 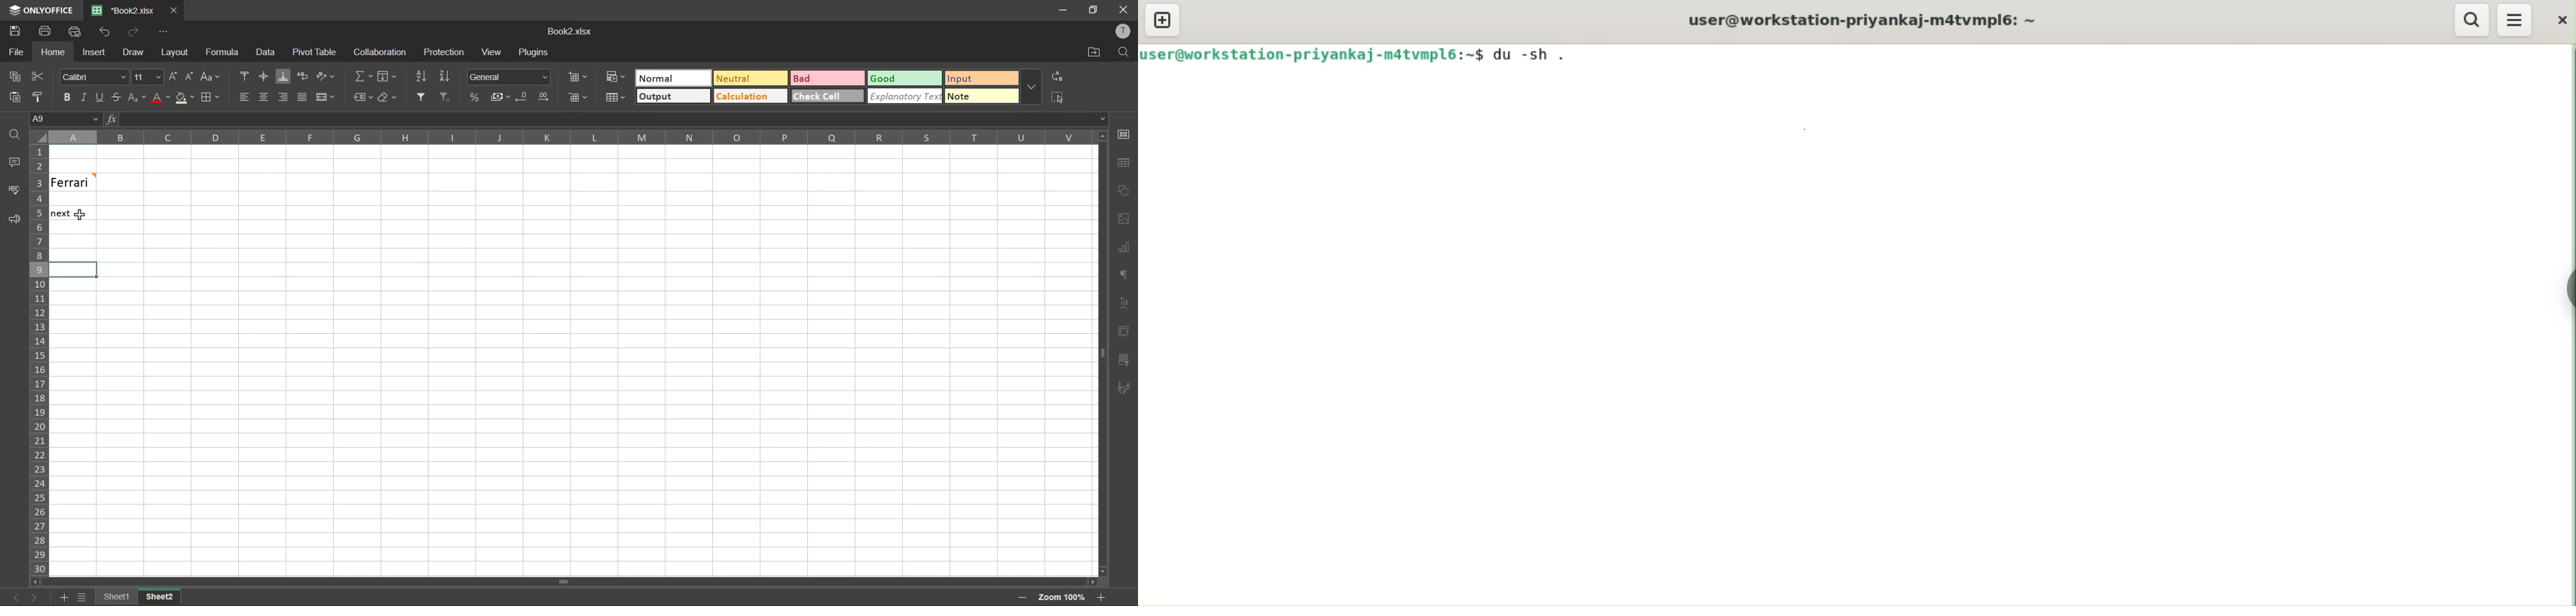 I want to click on image, so click(x=1124, y=221).